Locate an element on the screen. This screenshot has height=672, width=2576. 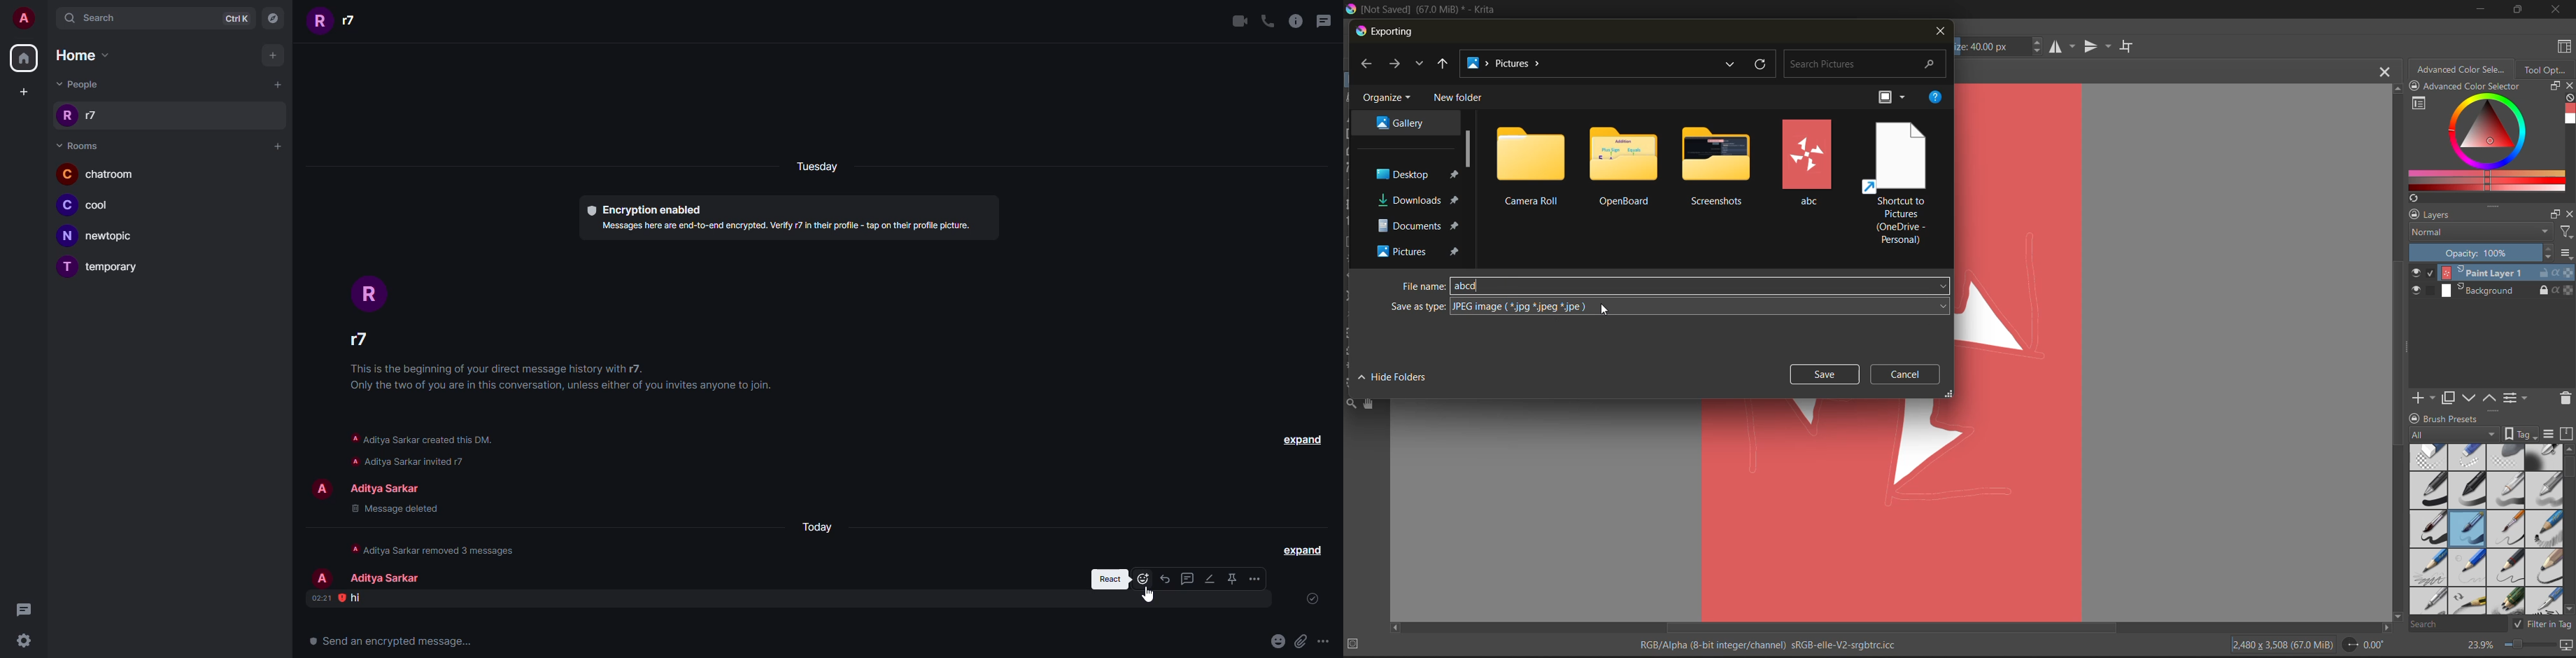
back is located at coordinates (1368, 64).